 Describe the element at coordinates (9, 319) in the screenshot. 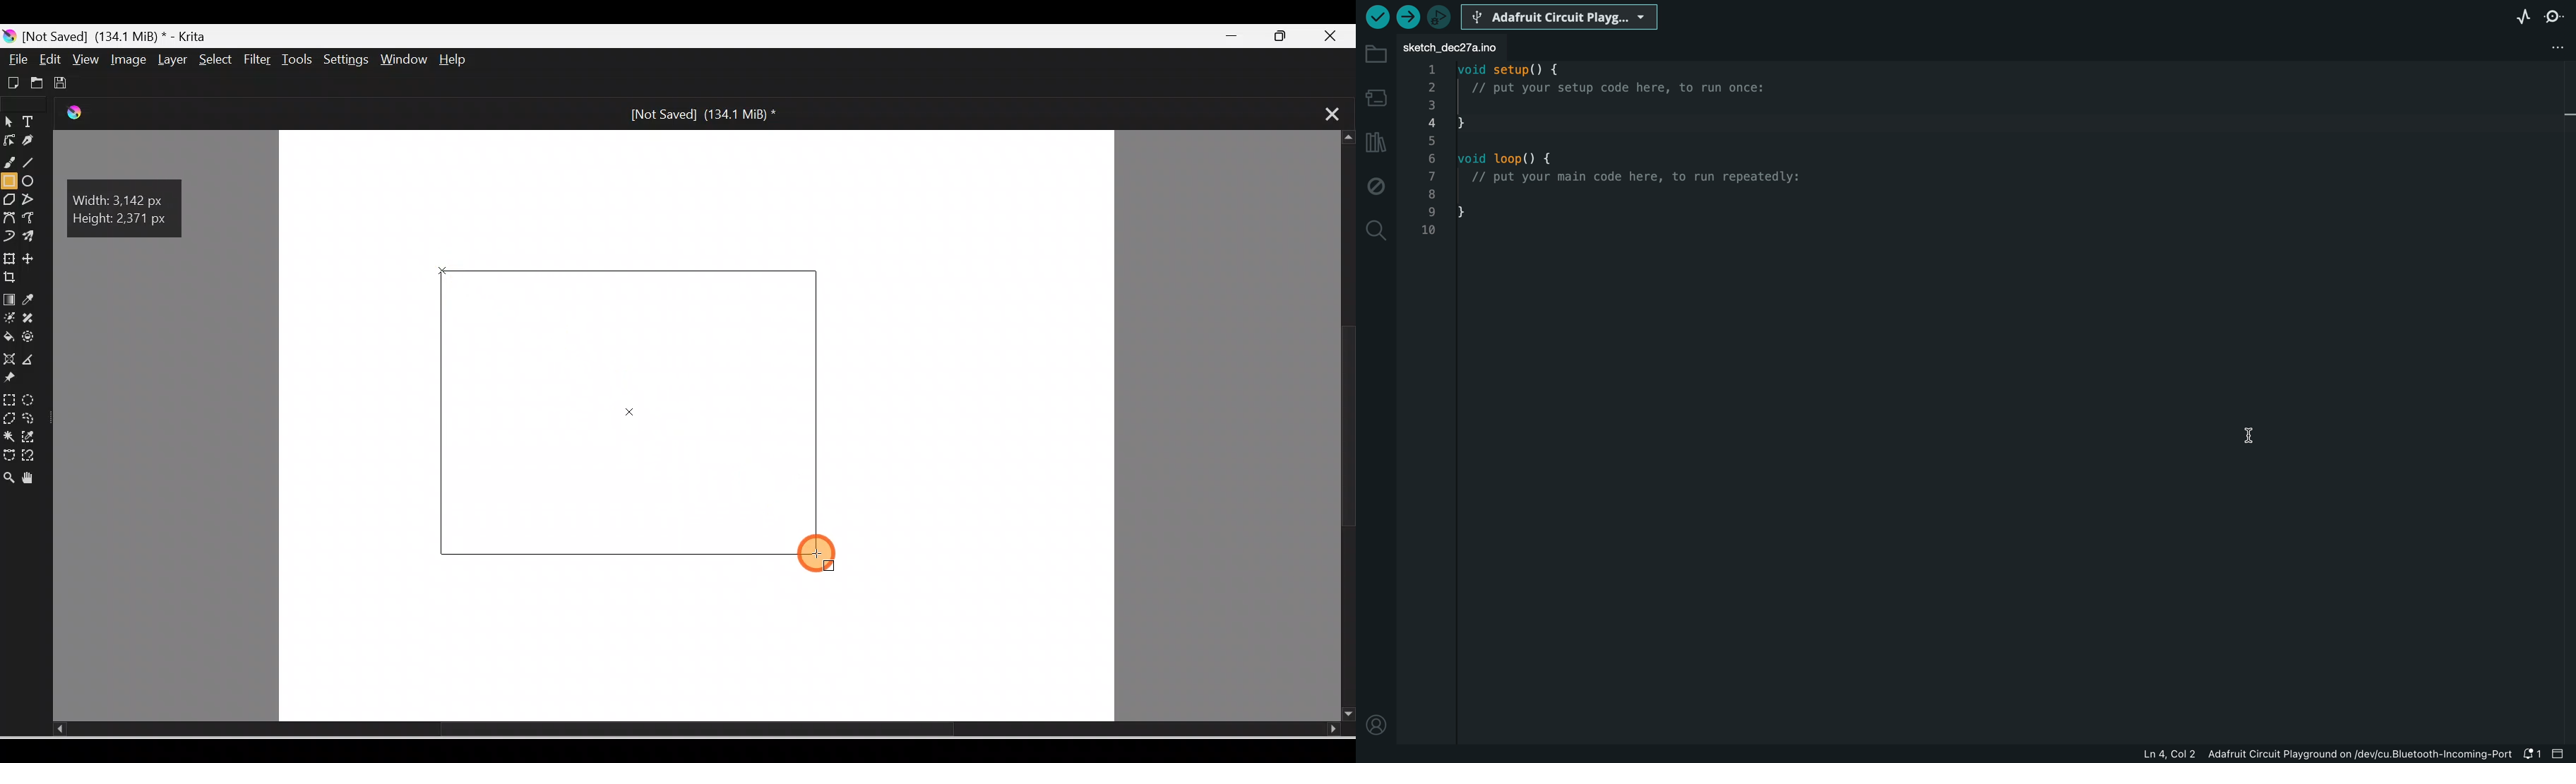

I see `Colorize mask tool` at that location.